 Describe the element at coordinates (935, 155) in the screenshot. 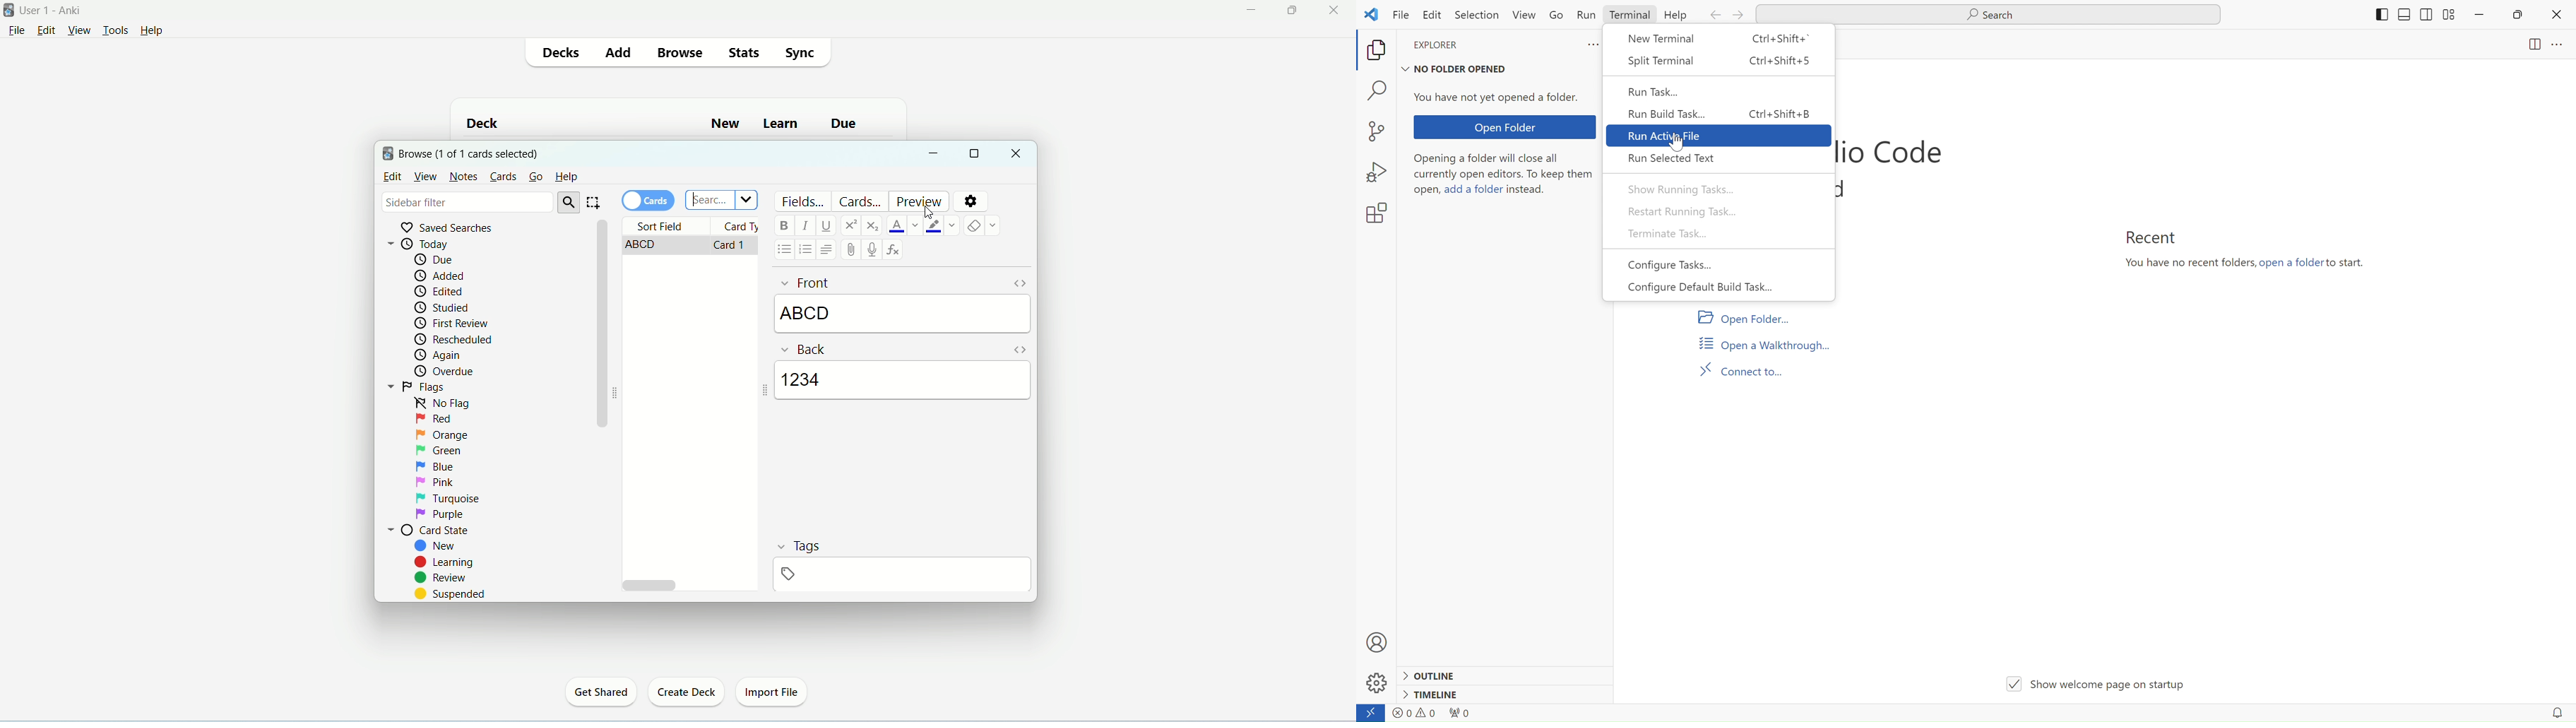

I see `minimize` at that location.